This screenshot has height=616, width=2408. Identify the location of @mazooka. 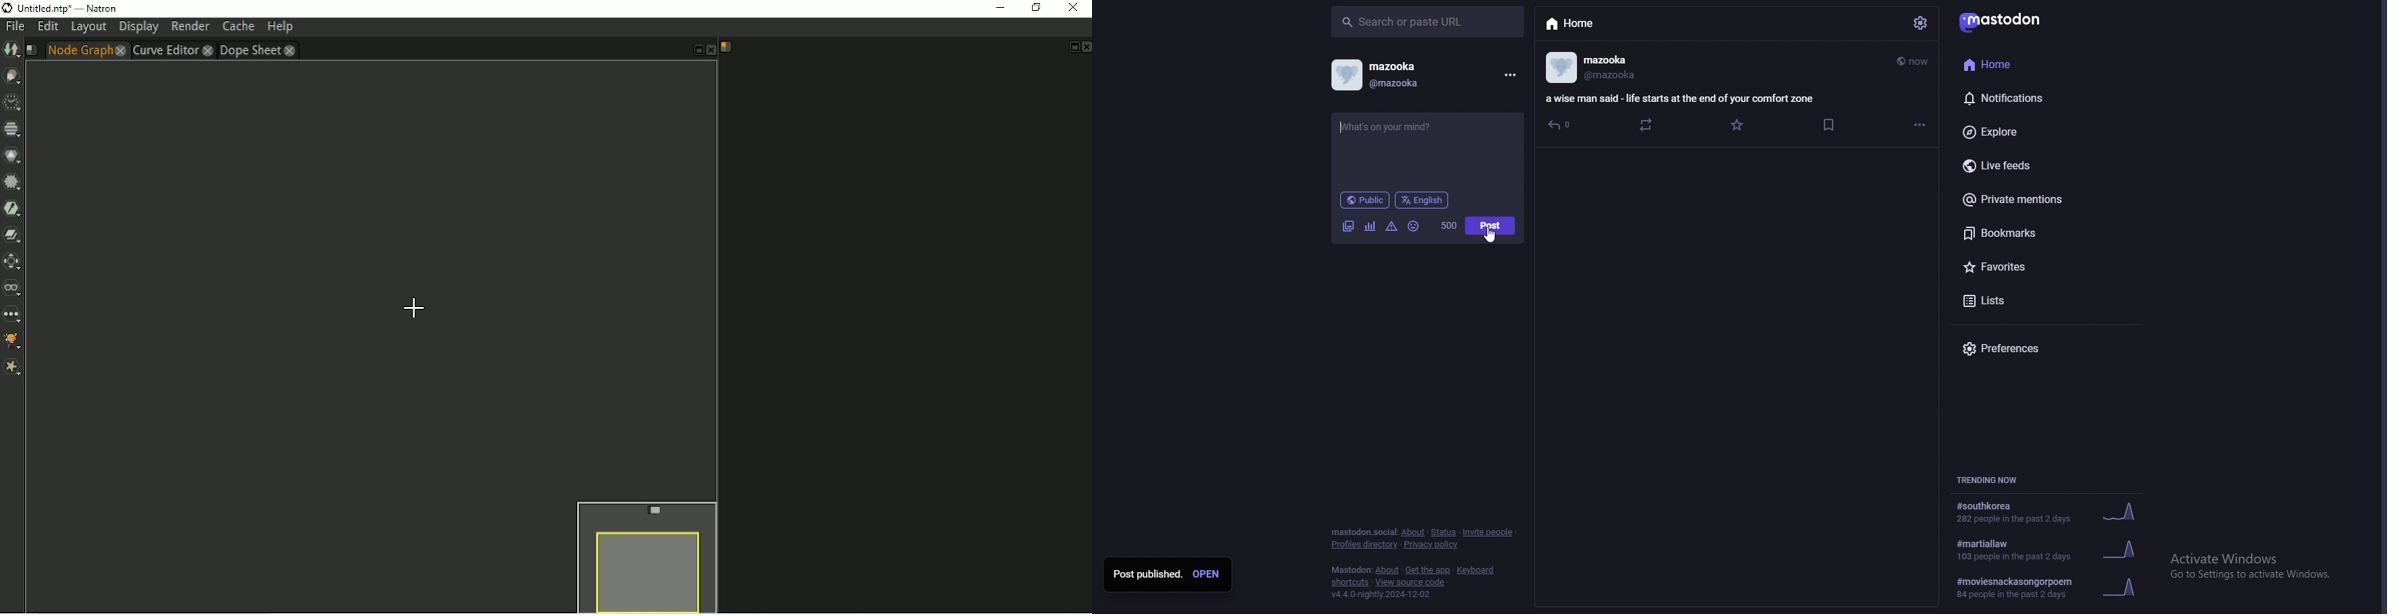
(1405, 82).